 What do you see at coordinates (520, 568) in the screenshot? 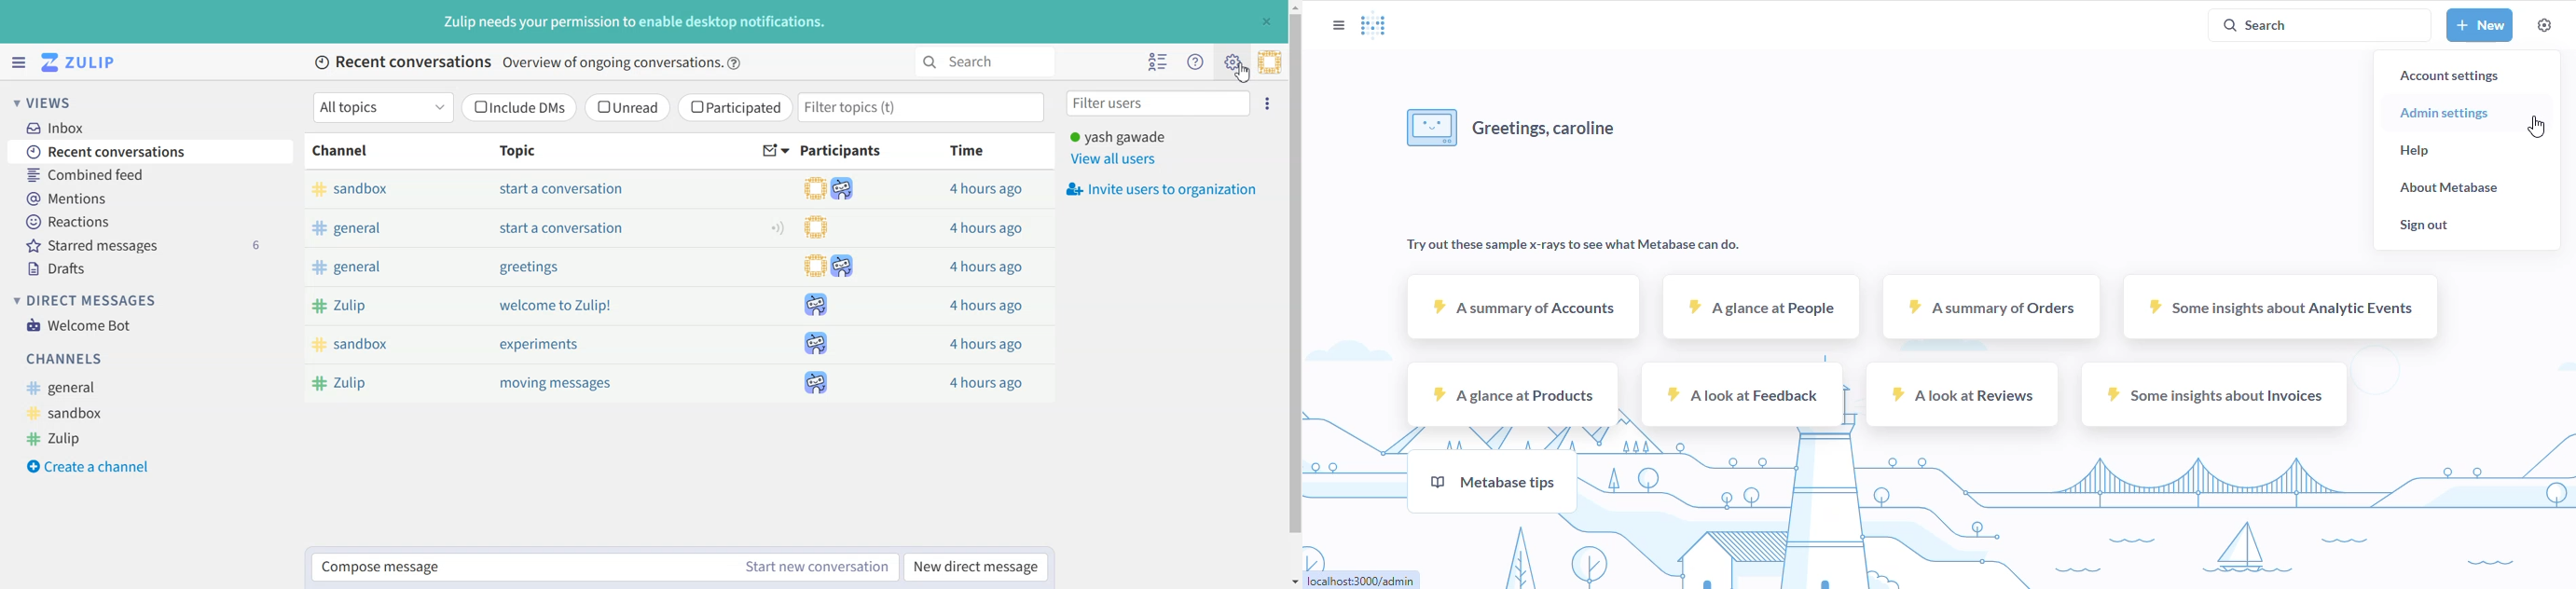
I see `Compose message` at bounding box center [520, 568].